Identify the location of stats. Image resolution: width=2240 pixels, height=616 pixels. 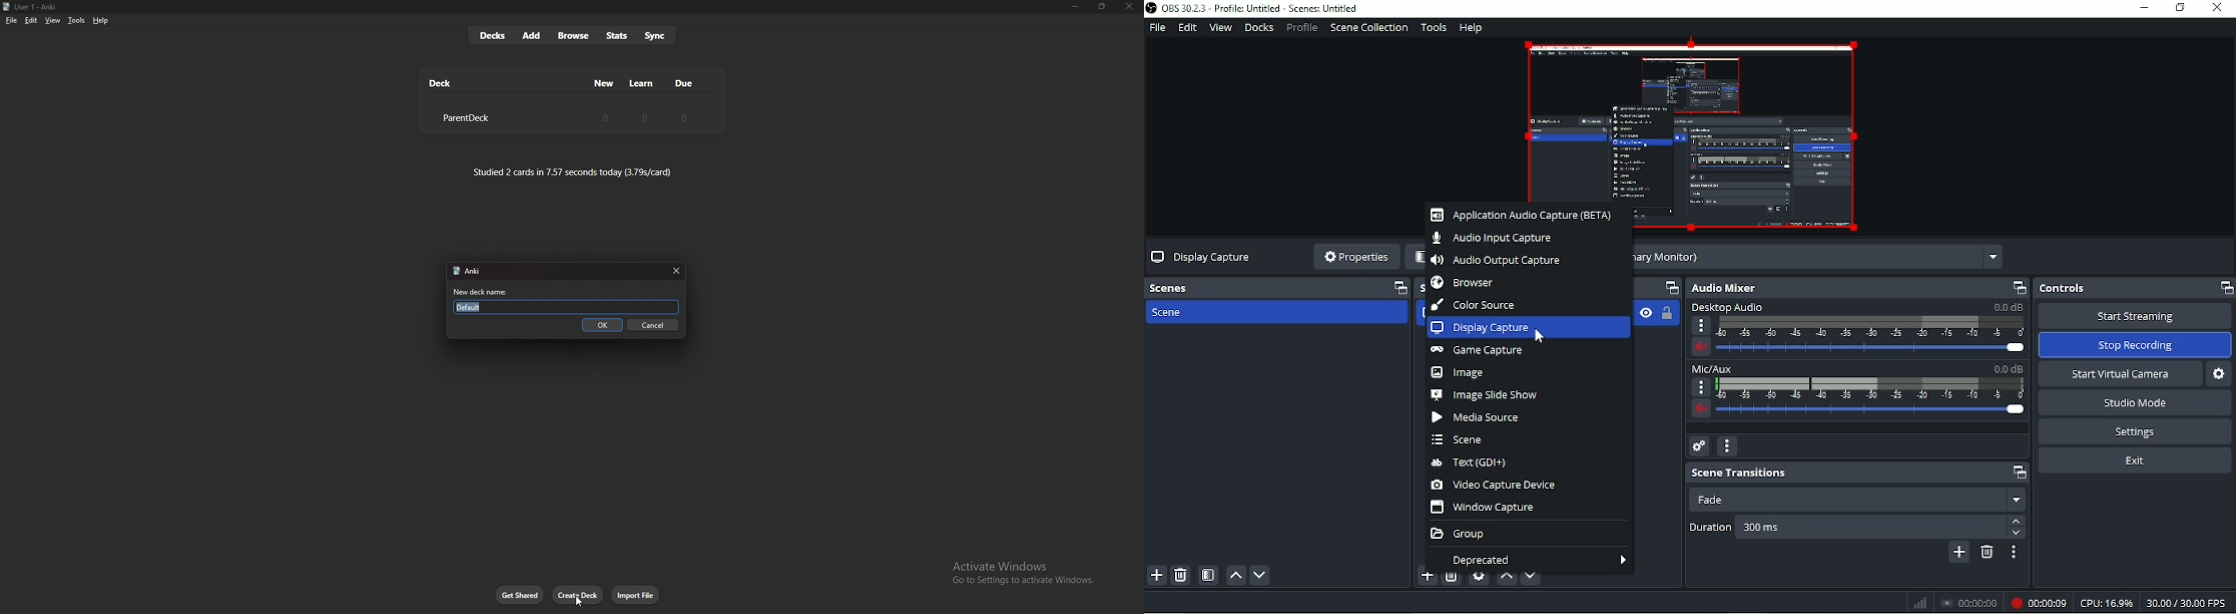
(617, 36).